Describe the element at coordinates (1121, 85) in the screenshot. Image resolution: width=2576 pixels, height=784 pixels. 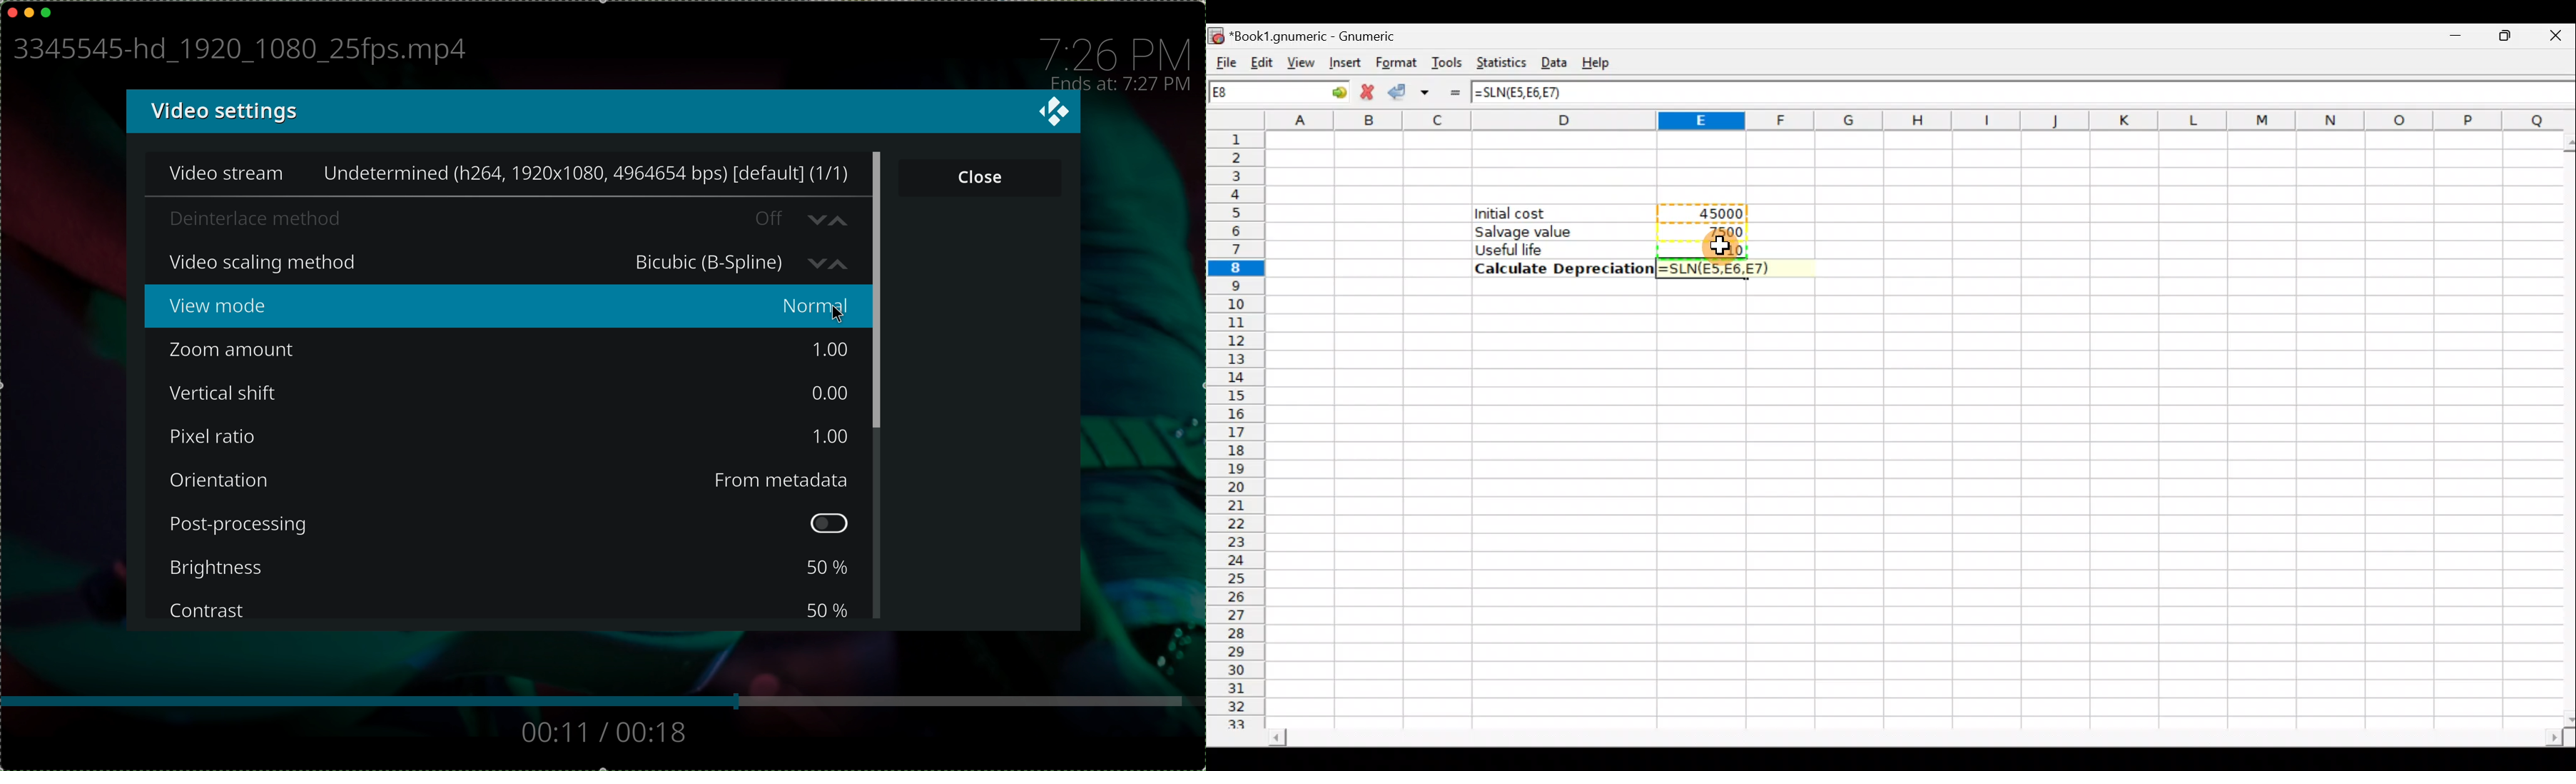
I see `ends at: 7:27 PM` at that location.